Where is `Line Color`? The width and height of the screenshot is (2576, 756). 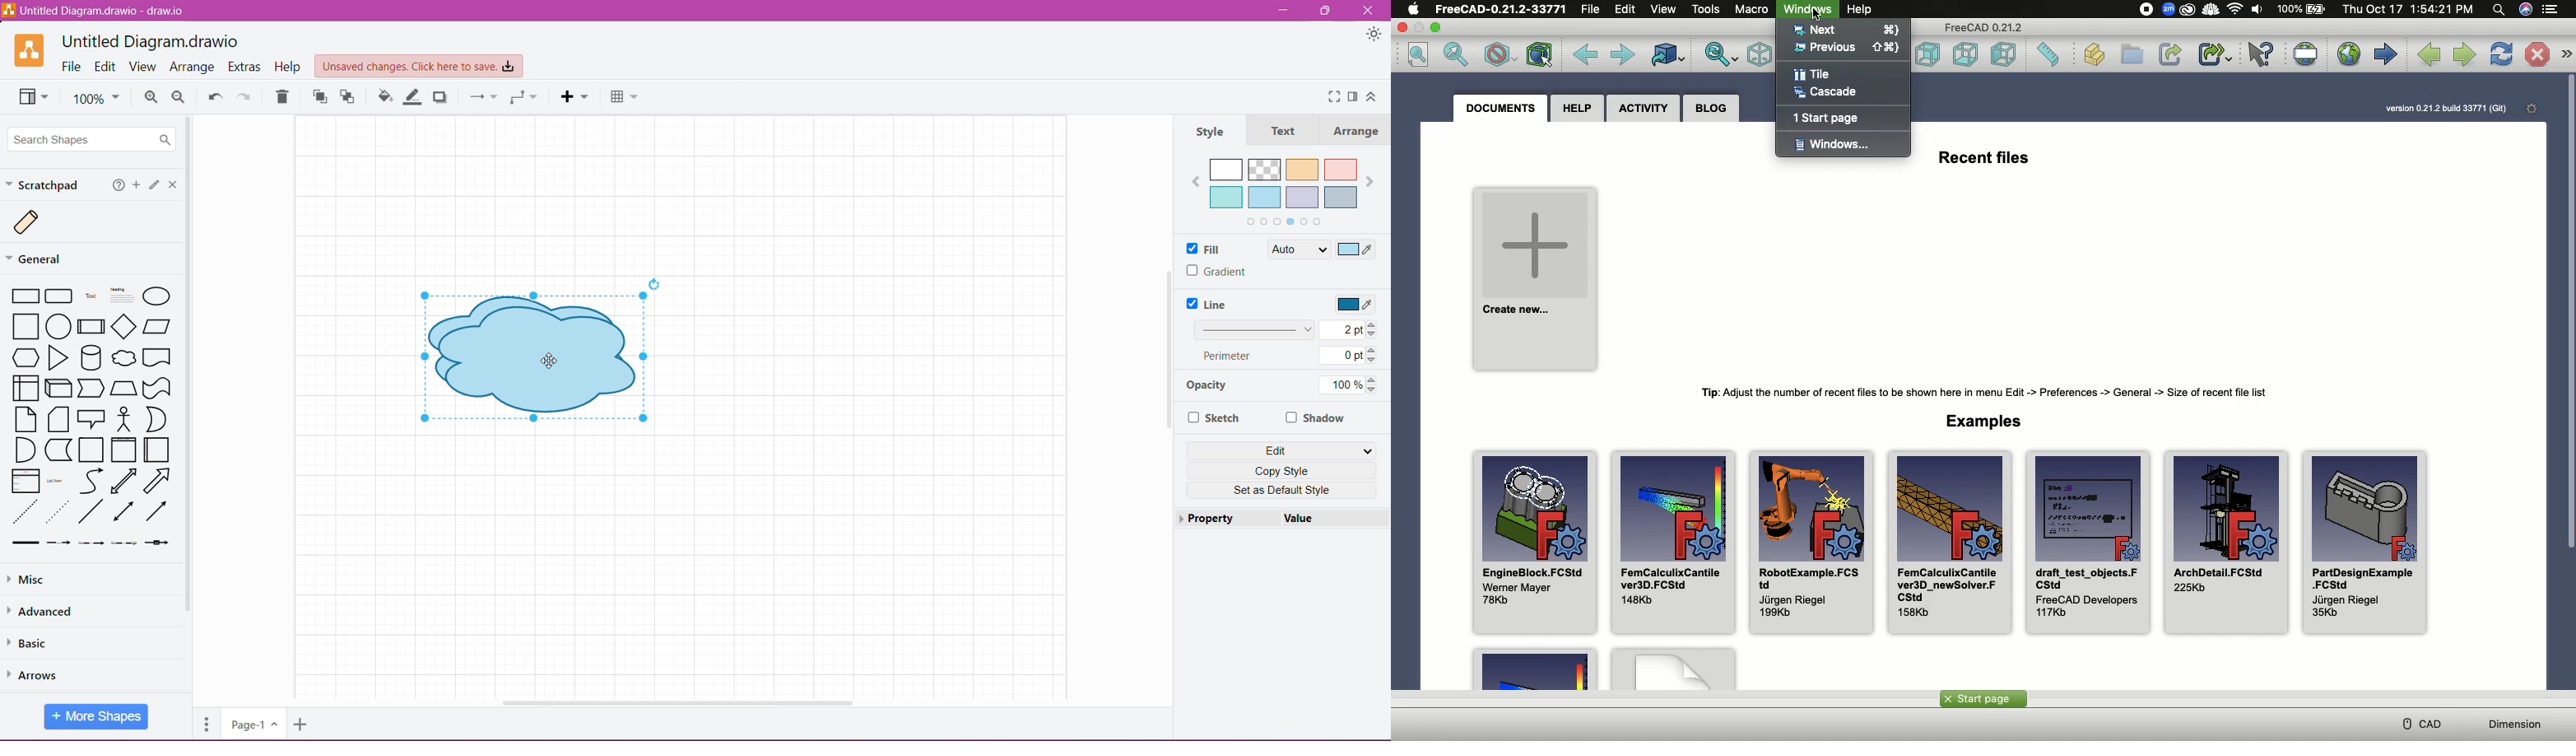 Line Color is located at coordinates (413, 97).